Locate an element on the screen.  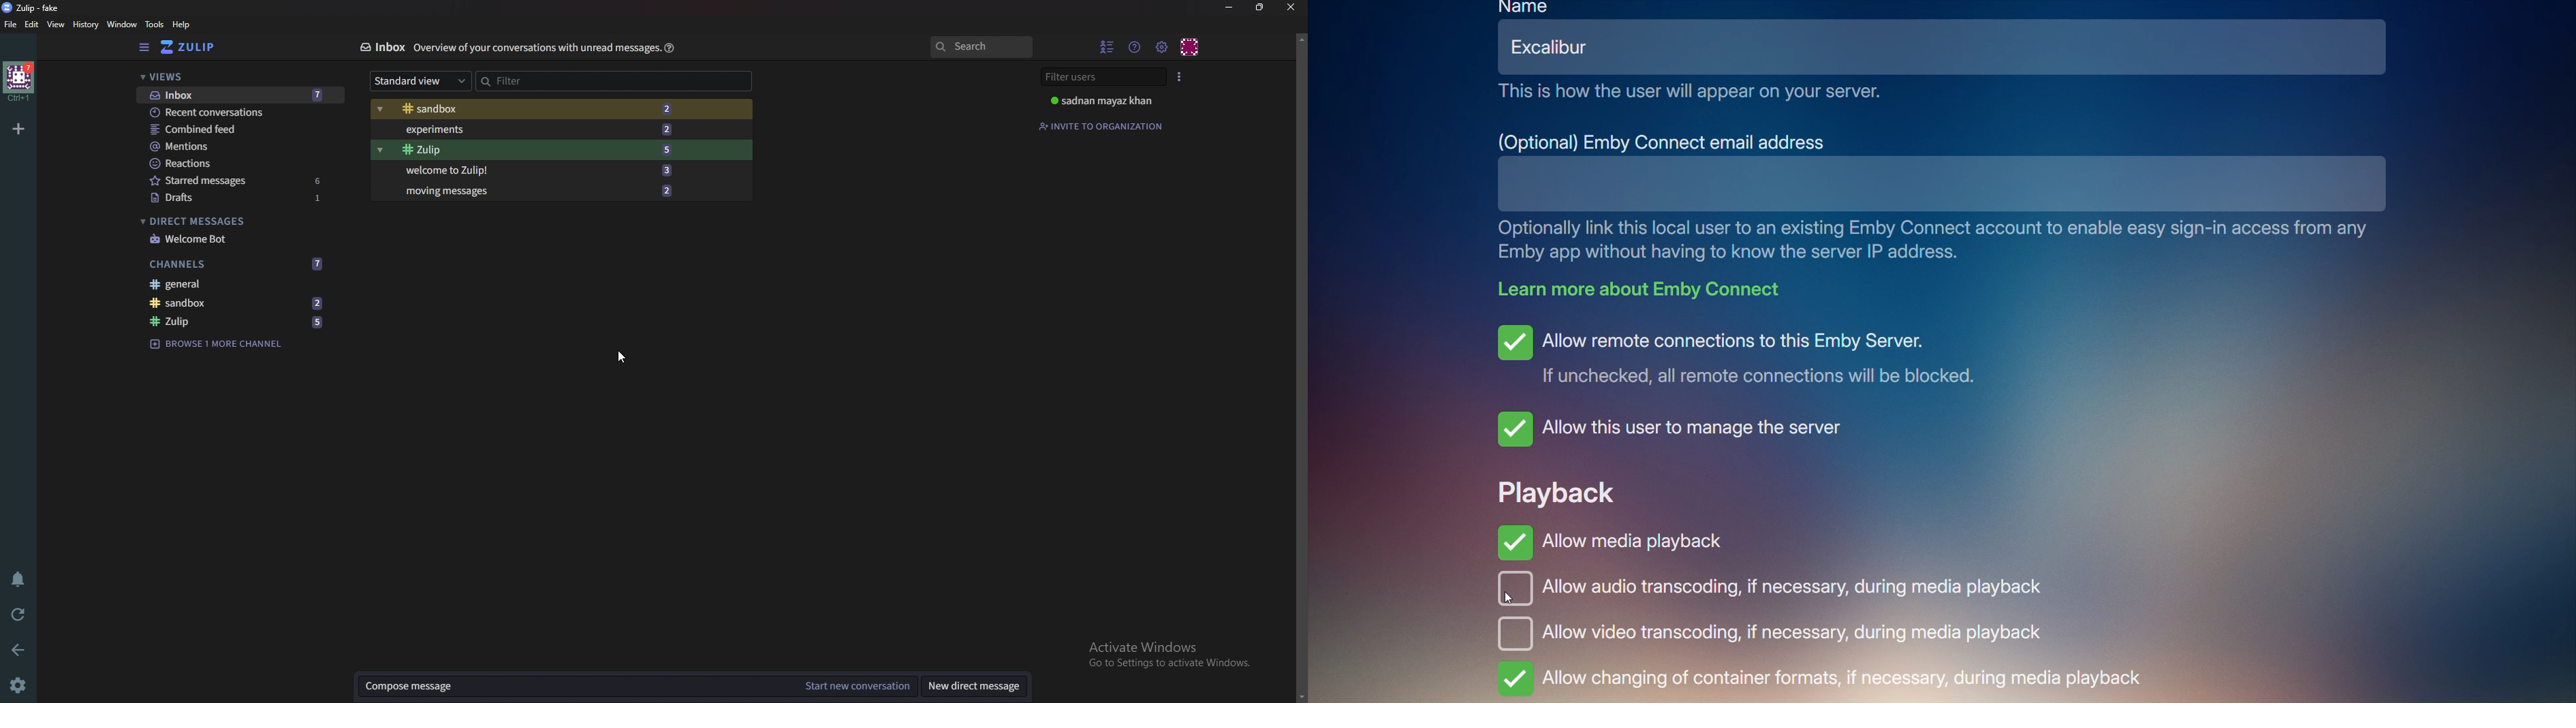
User list style is located at coordinates (1179, 76).